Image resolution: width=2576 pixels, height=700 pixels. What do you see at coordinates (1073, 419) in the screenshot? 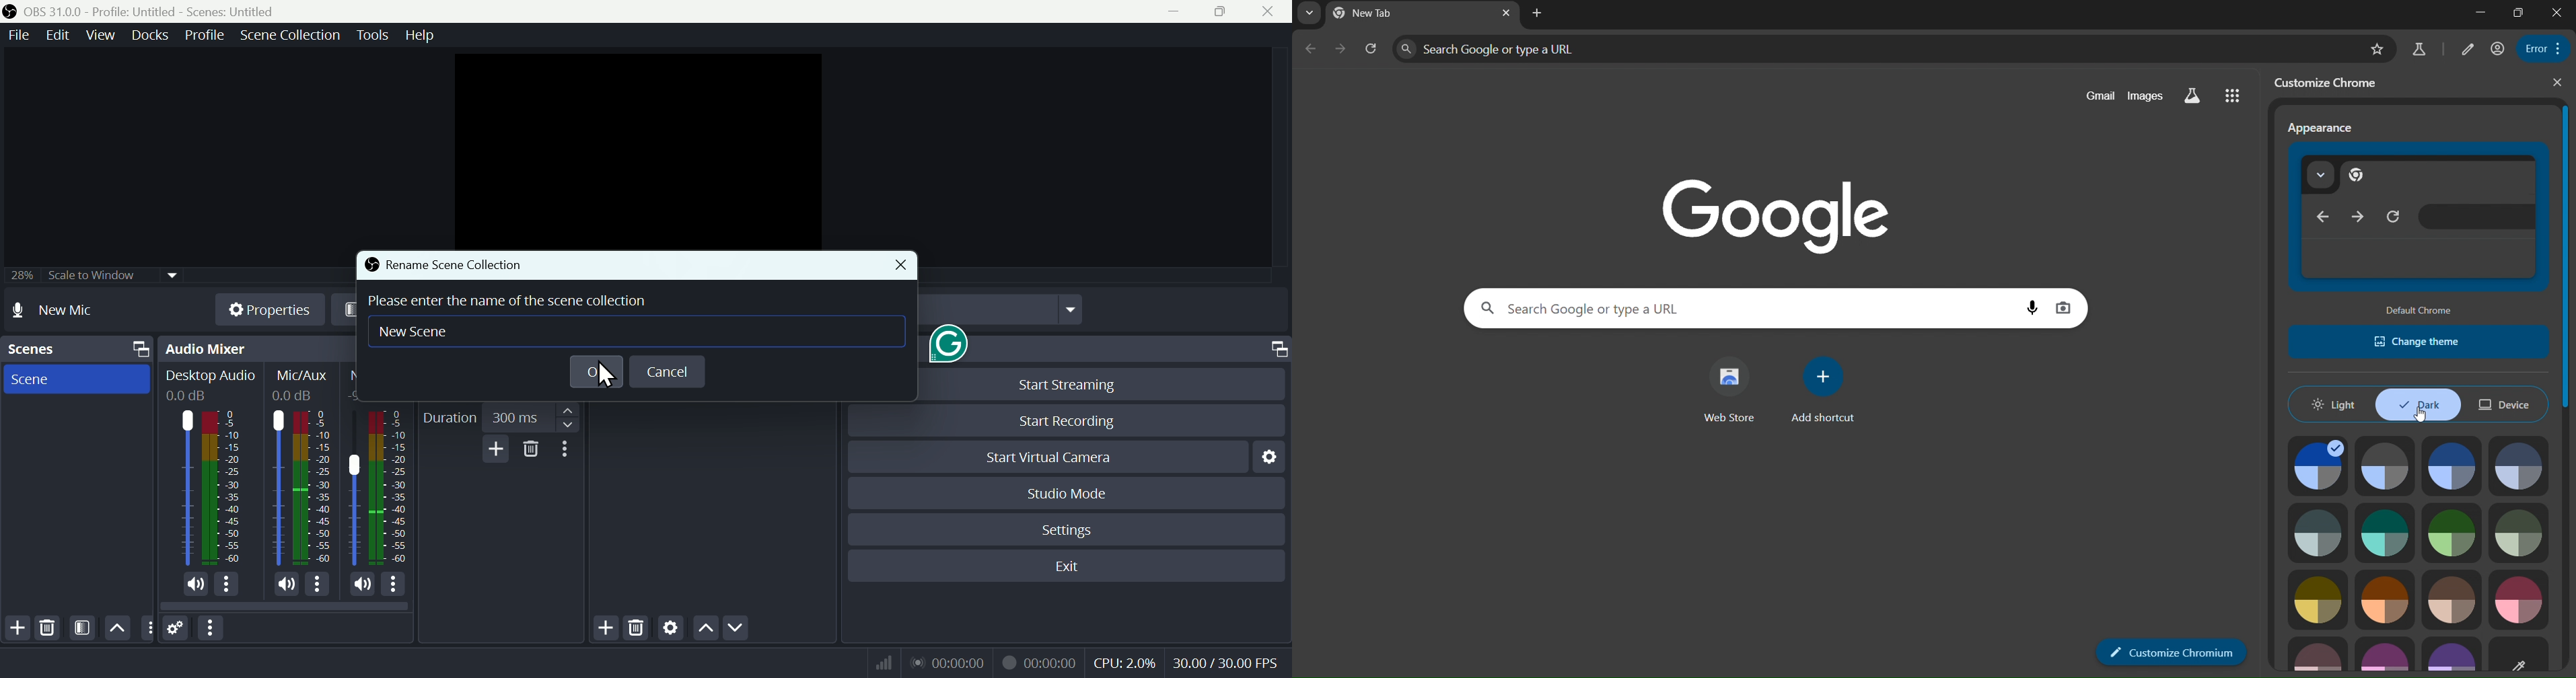
I see `Start recording` at bounding box center [1073, 419].